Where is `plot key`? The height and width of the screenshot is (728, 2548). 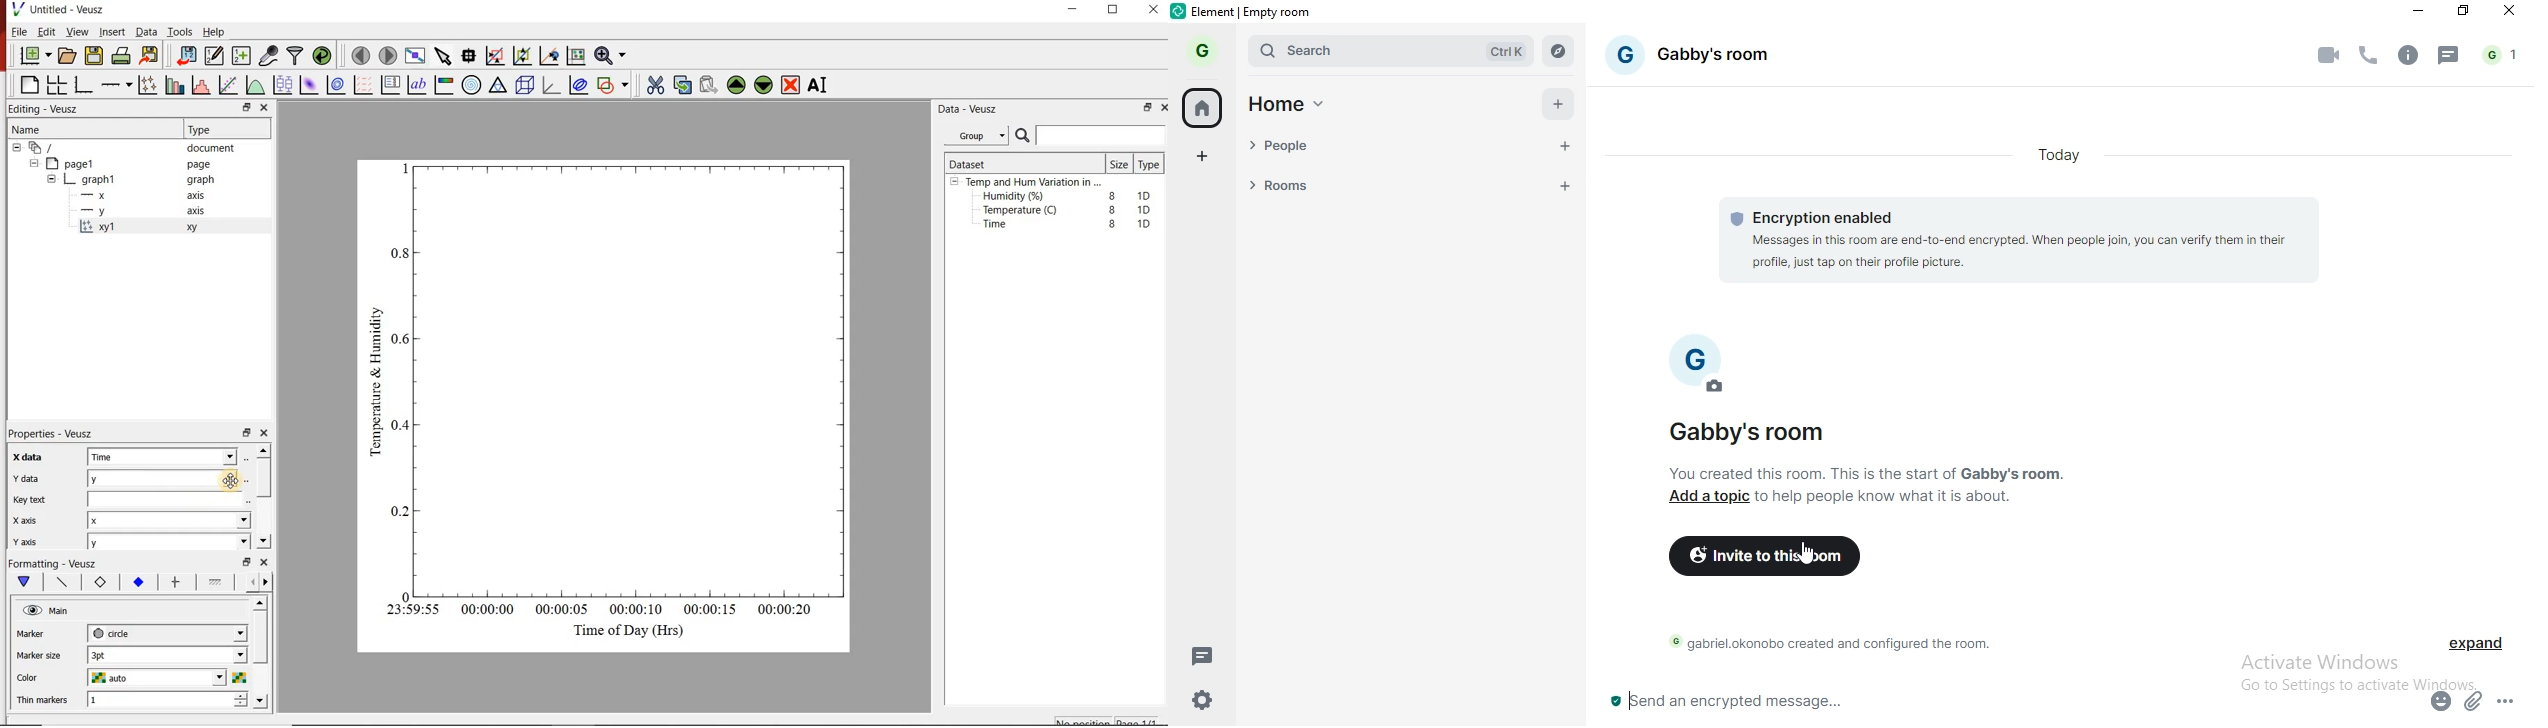
plot key is located at coordinates (393, 85).